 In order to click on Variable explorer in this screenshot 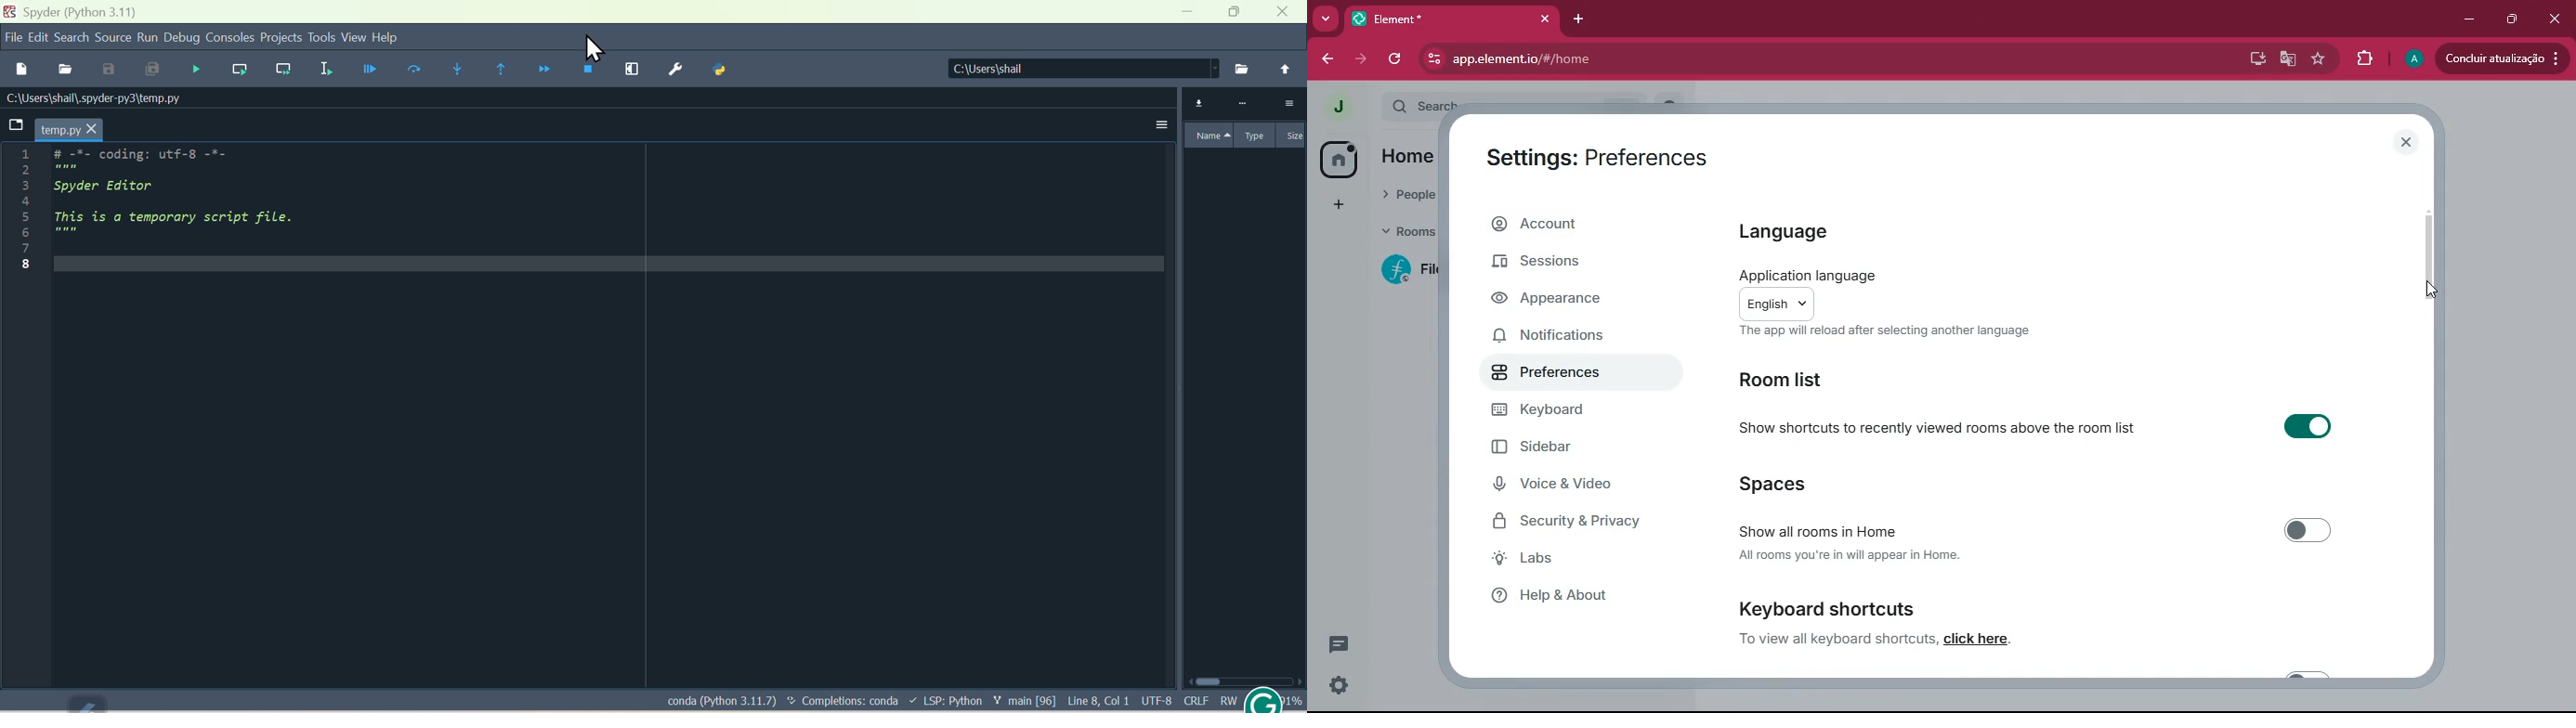, I will do `click(1241, 120)`.